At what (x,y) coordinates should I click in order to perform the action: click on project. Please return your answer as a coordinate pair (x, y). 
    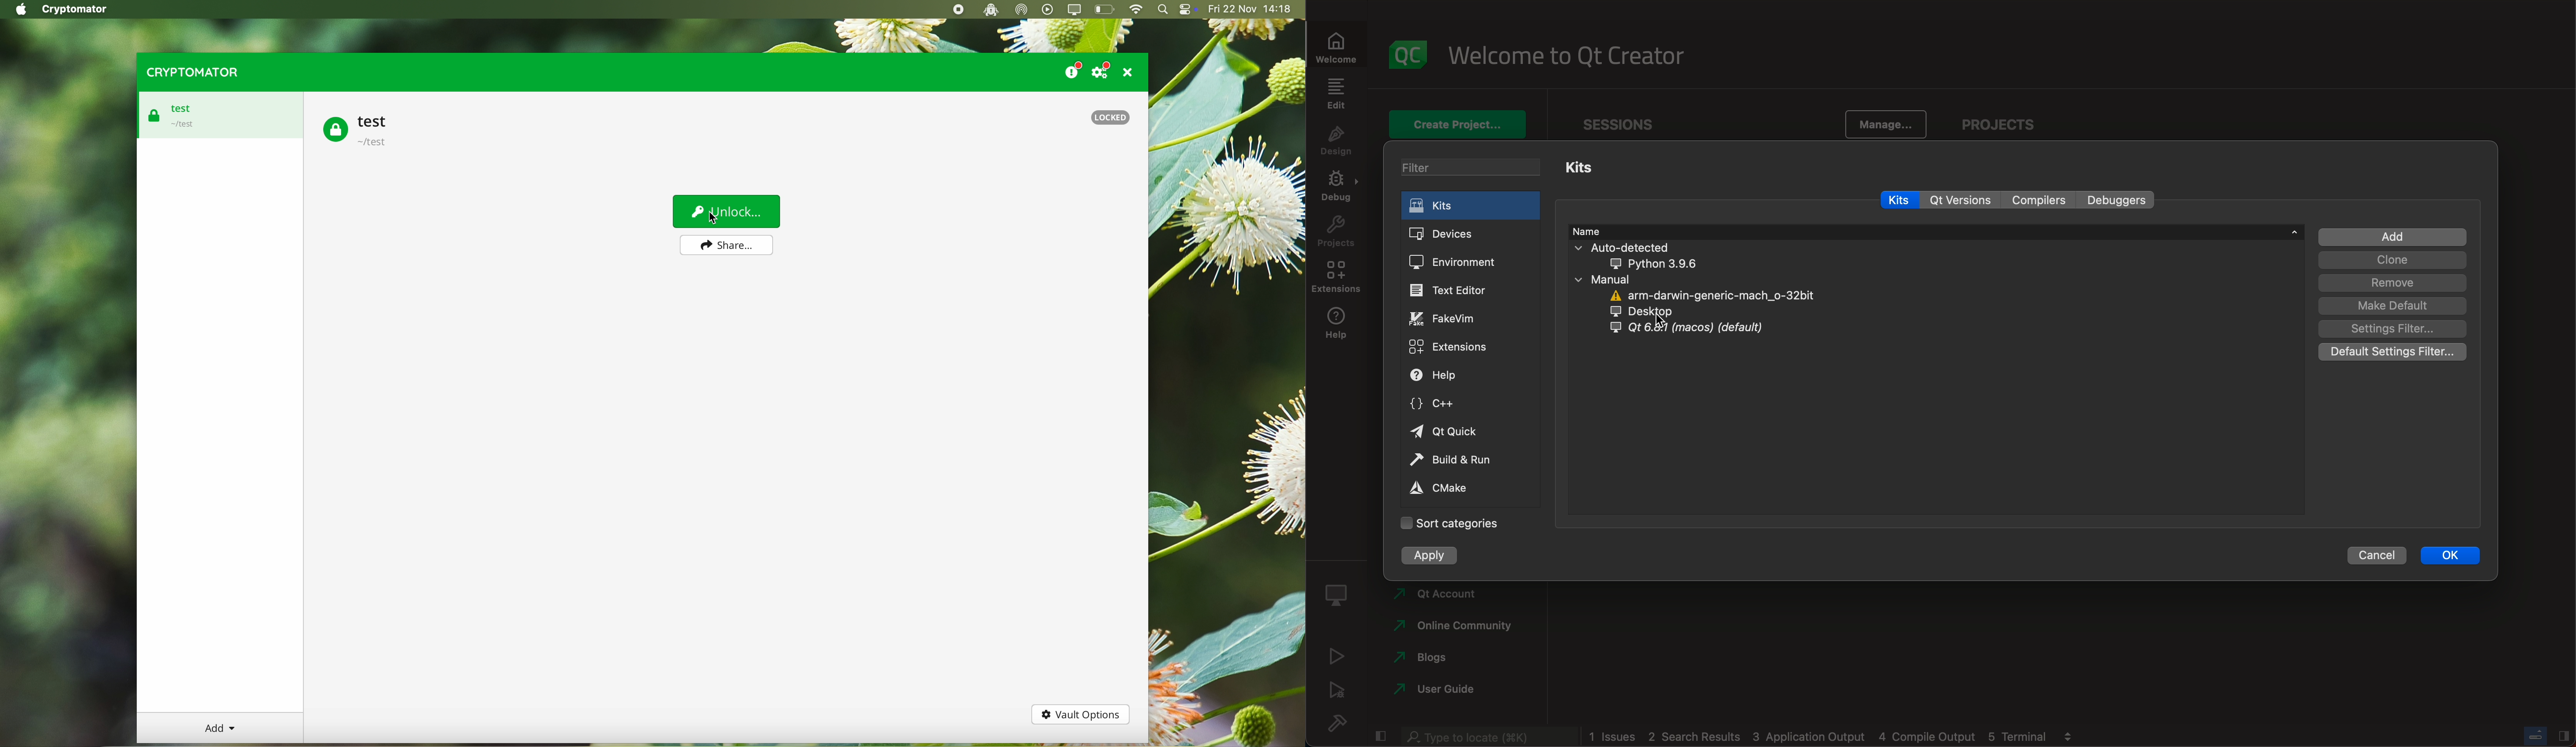
    Looking at the image, I should click on (2005, 120).